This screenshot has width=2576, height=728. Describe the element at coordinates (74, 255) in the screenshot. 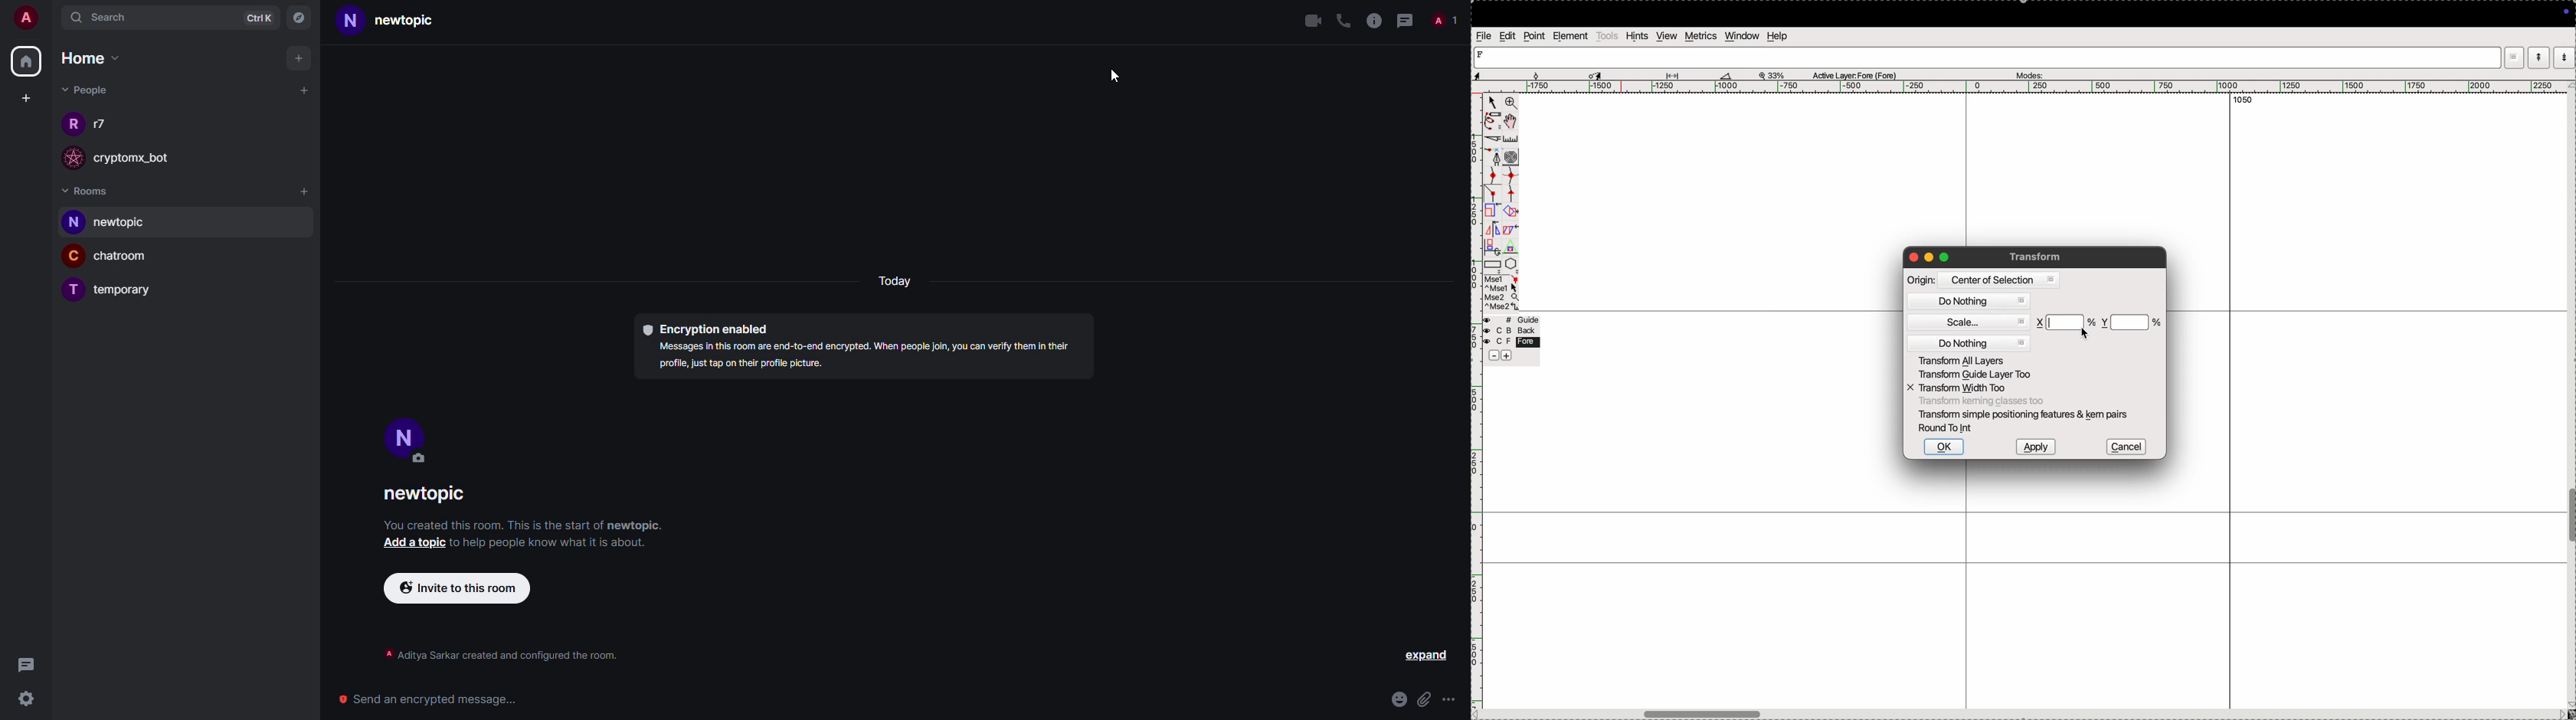

I see `profile image` at that location.